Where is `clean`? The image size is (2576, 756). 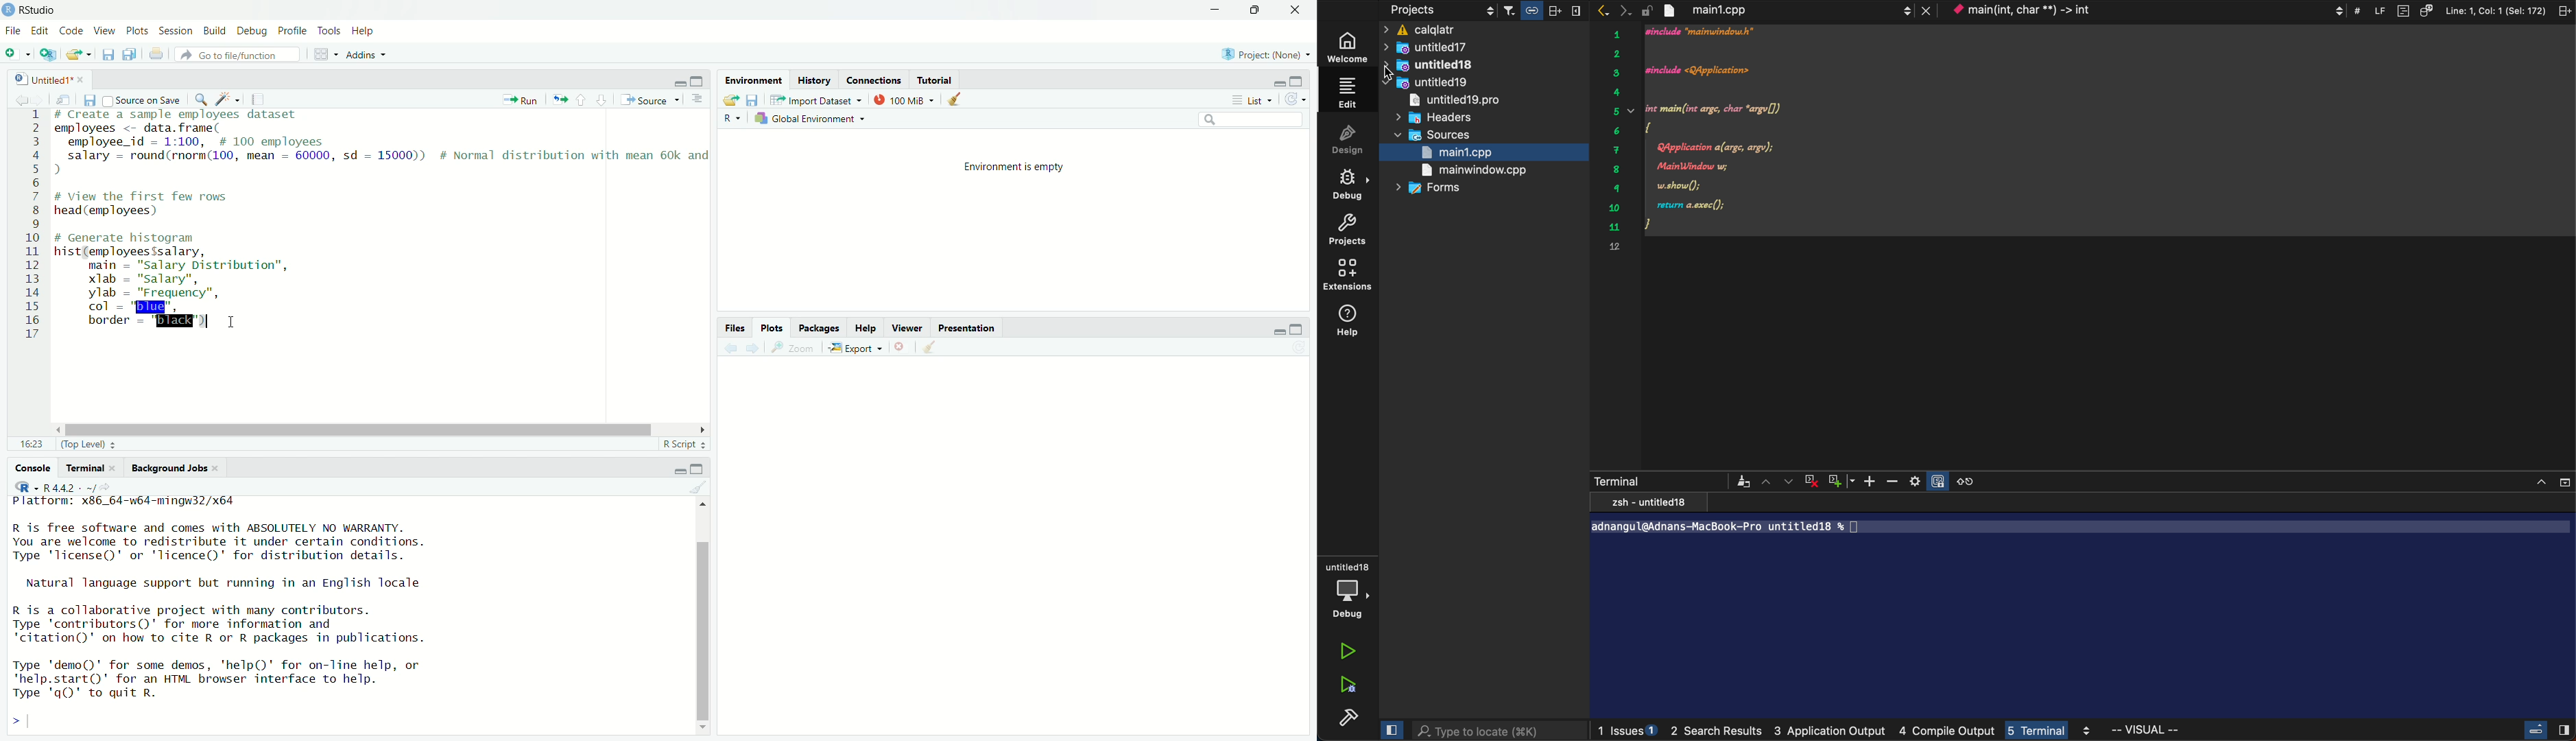
clean is located at coordinates (954, 99).